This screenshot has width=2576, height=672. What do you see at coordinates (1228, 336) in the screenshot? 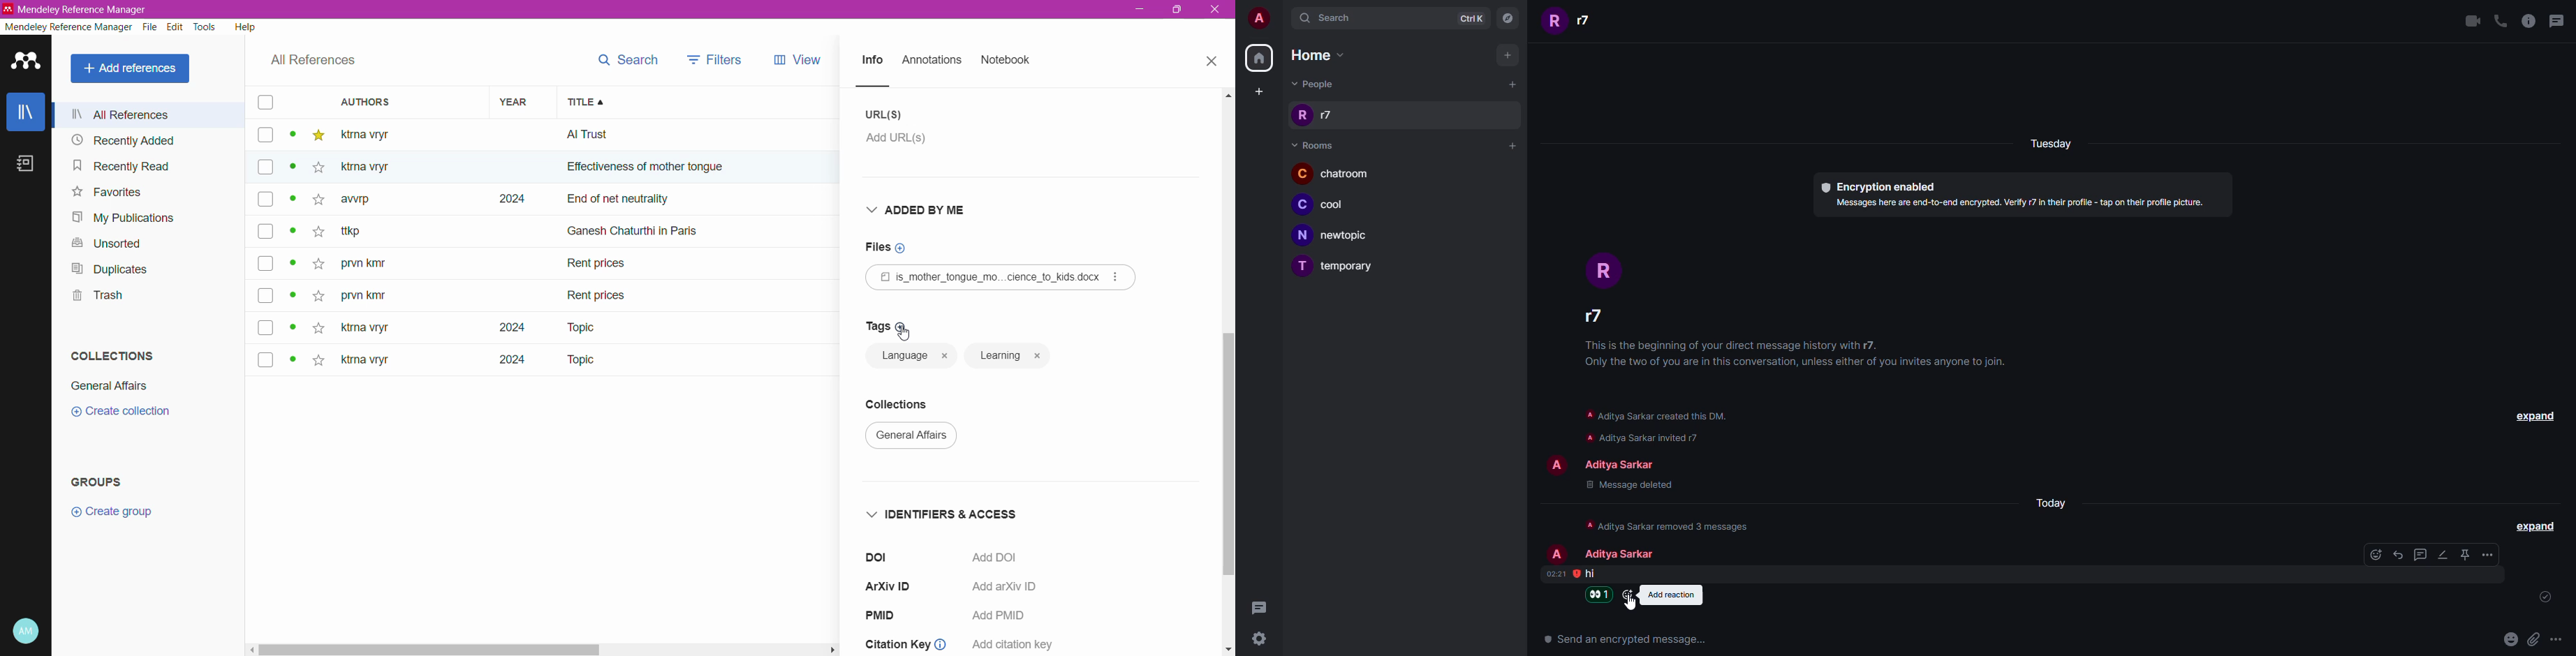
I see `Vertical Scroll Bar dragged to final position` at bounding box center [1228, 336].